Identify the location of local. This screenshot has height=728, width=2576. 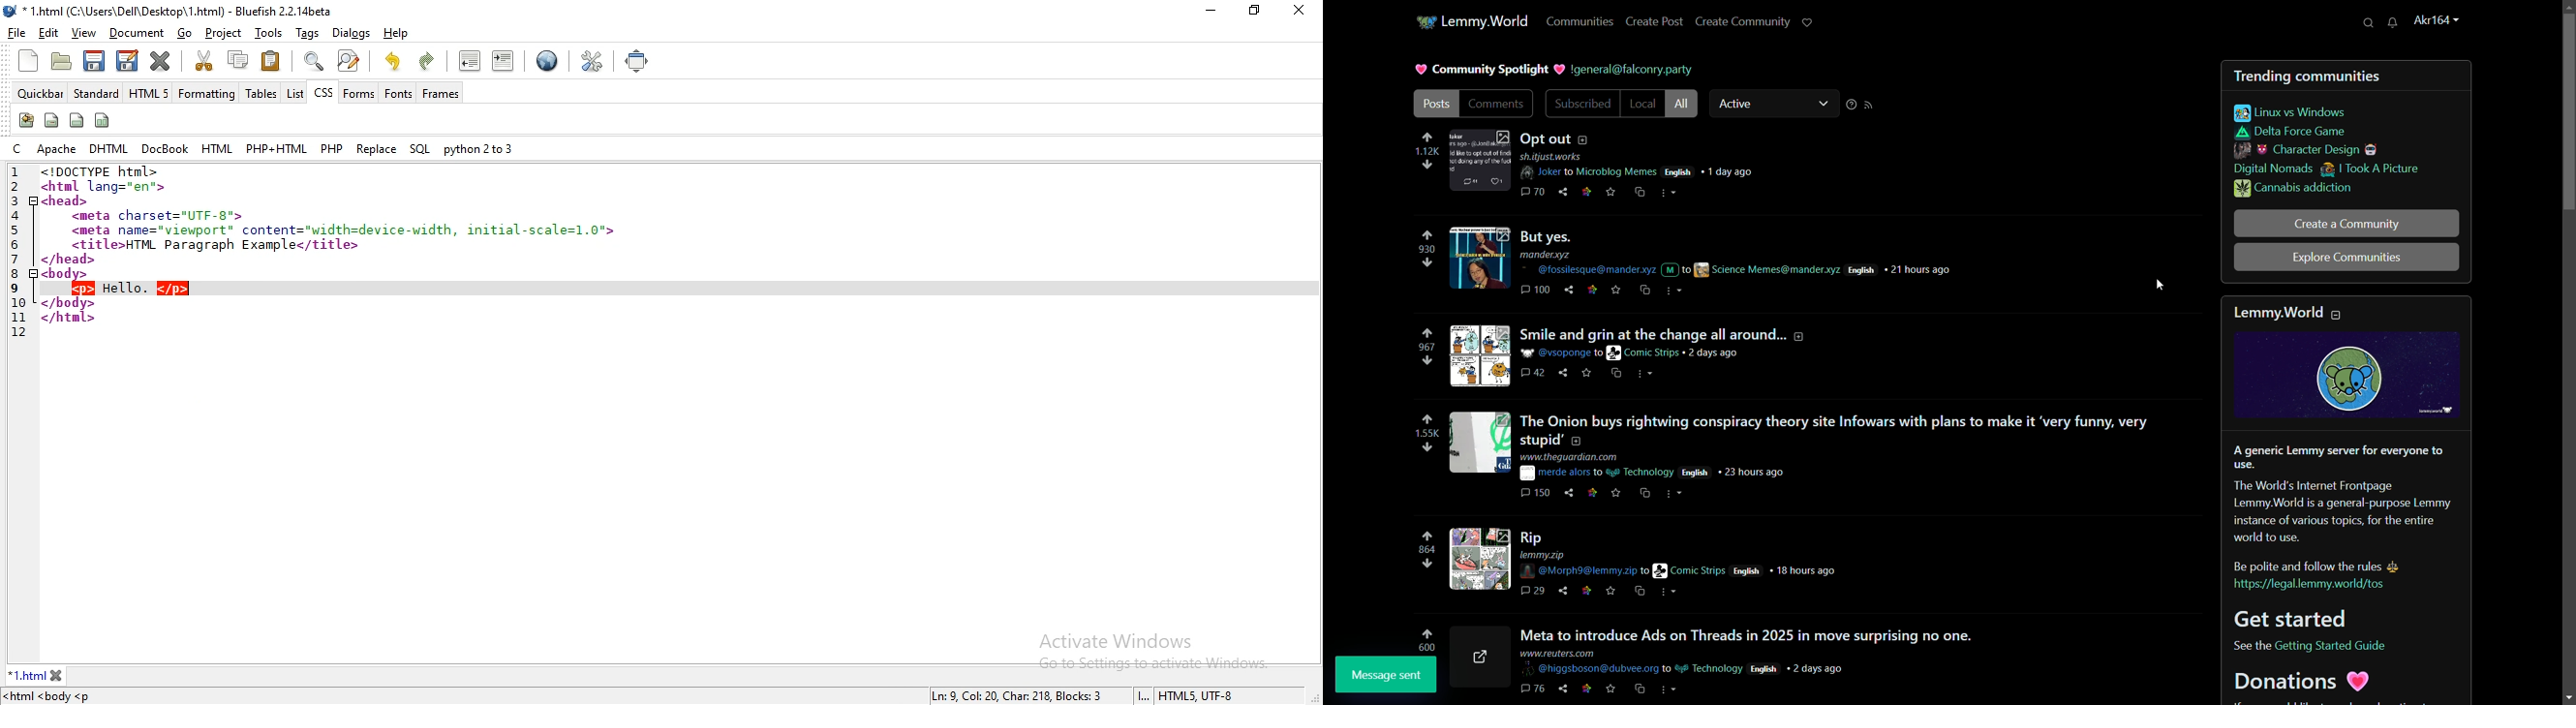
(1641, 103).